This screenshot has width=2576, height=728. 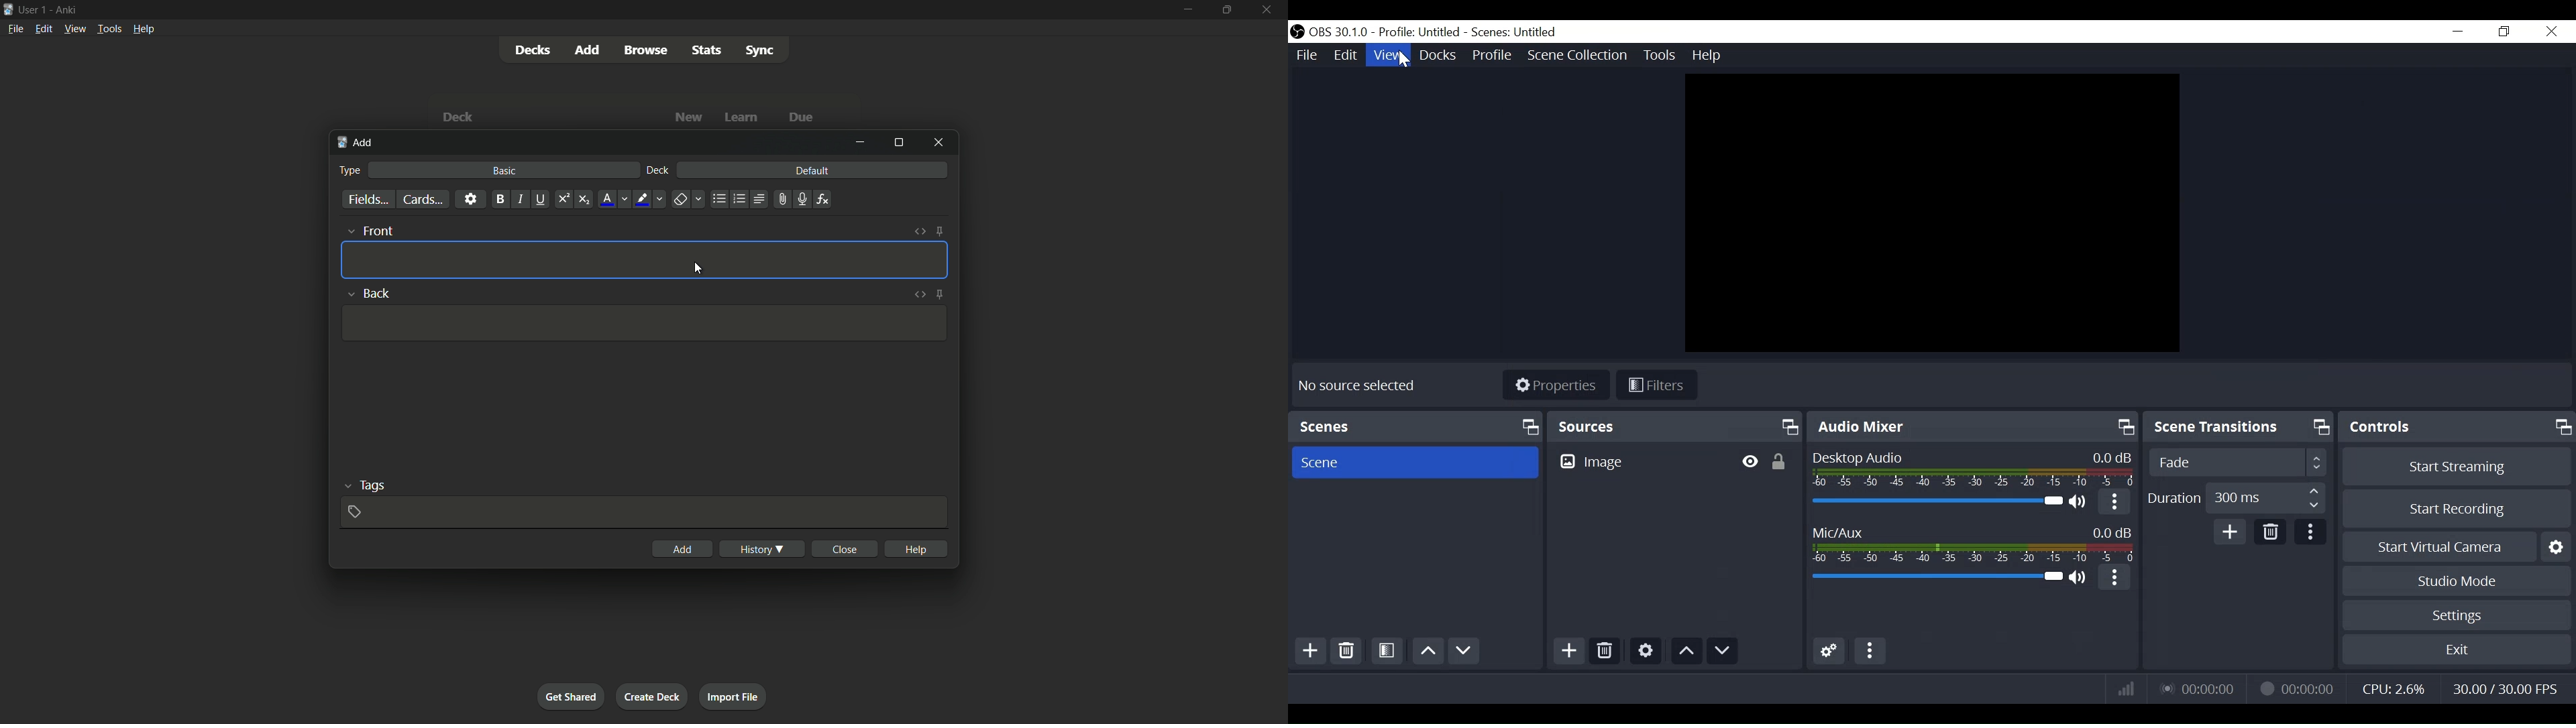 What do you see at coordinates (2308, 534) in the screenshot?
I see `more options` at bounding box center [2308, 534].